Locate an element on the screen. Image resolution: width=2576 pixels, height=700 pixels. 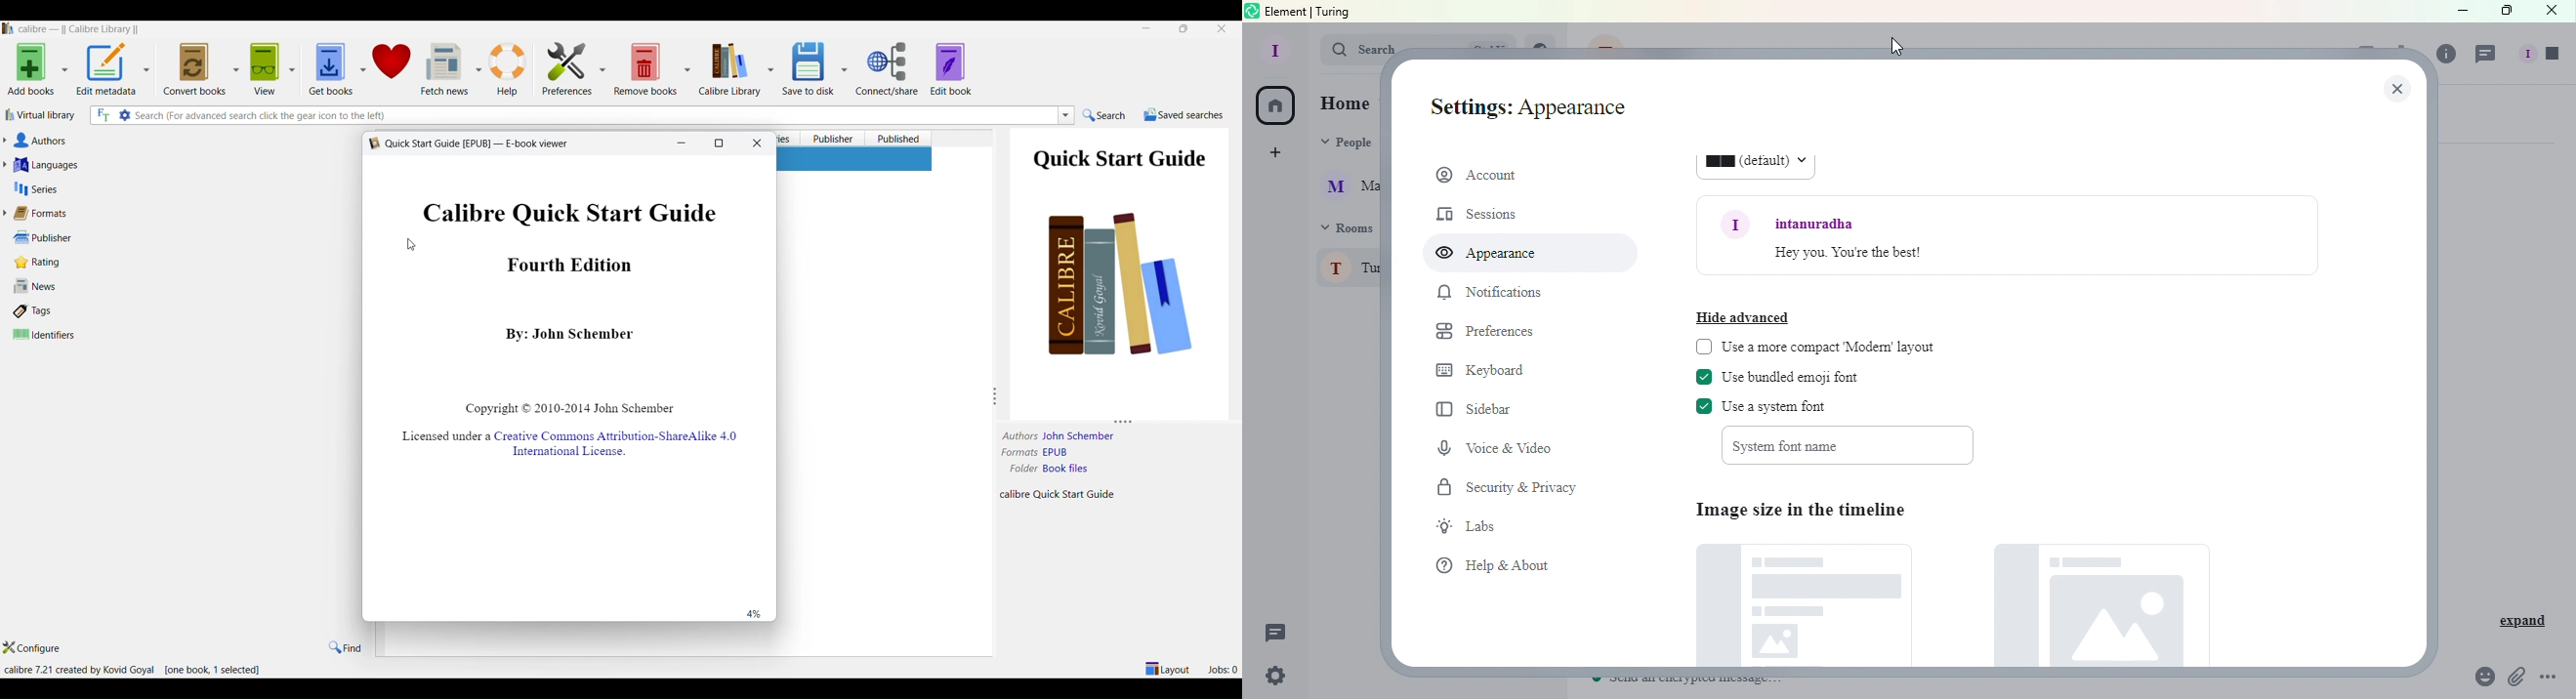
formats is located at coordinates (177, 213).